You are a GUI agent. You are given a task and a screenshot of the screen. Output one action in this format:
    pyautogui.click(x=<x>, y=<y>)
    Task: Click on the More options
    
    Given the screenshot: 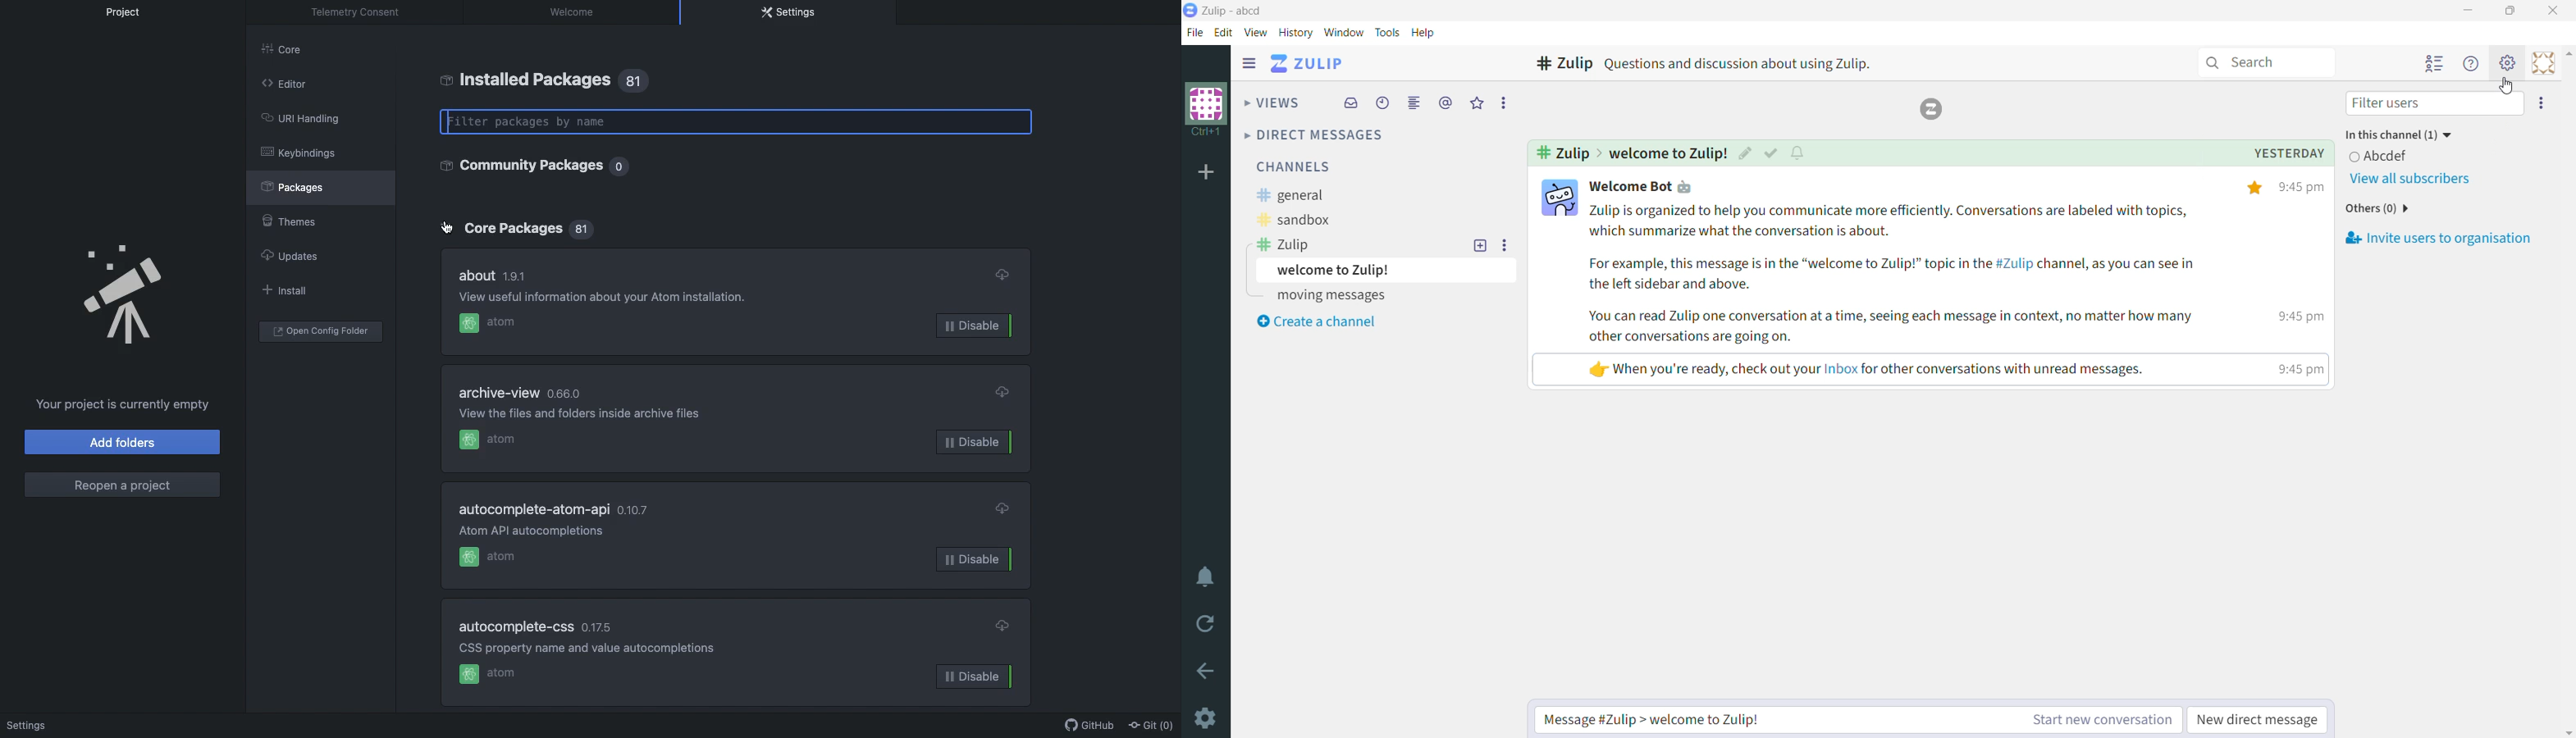 What is the action you would take?
    pyautogui.click(x=1506, y=245)
    